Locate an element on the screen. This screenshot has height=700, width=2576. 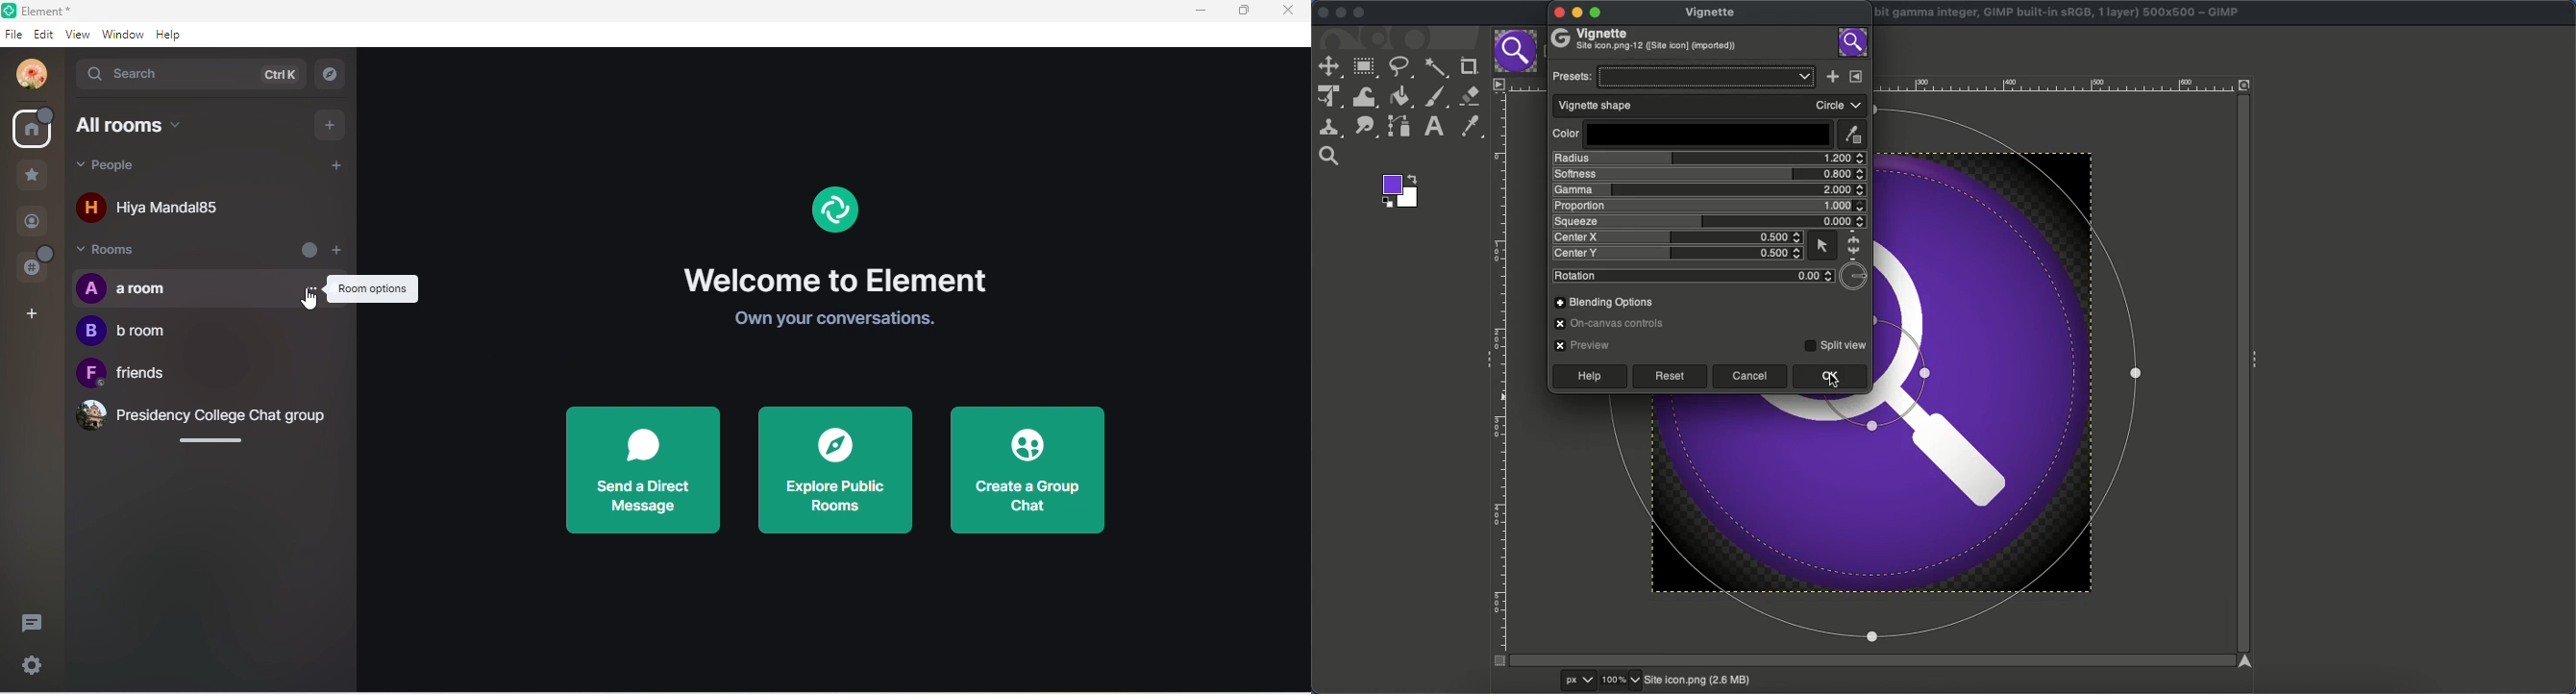
explore is located at coordinates (333, 76).